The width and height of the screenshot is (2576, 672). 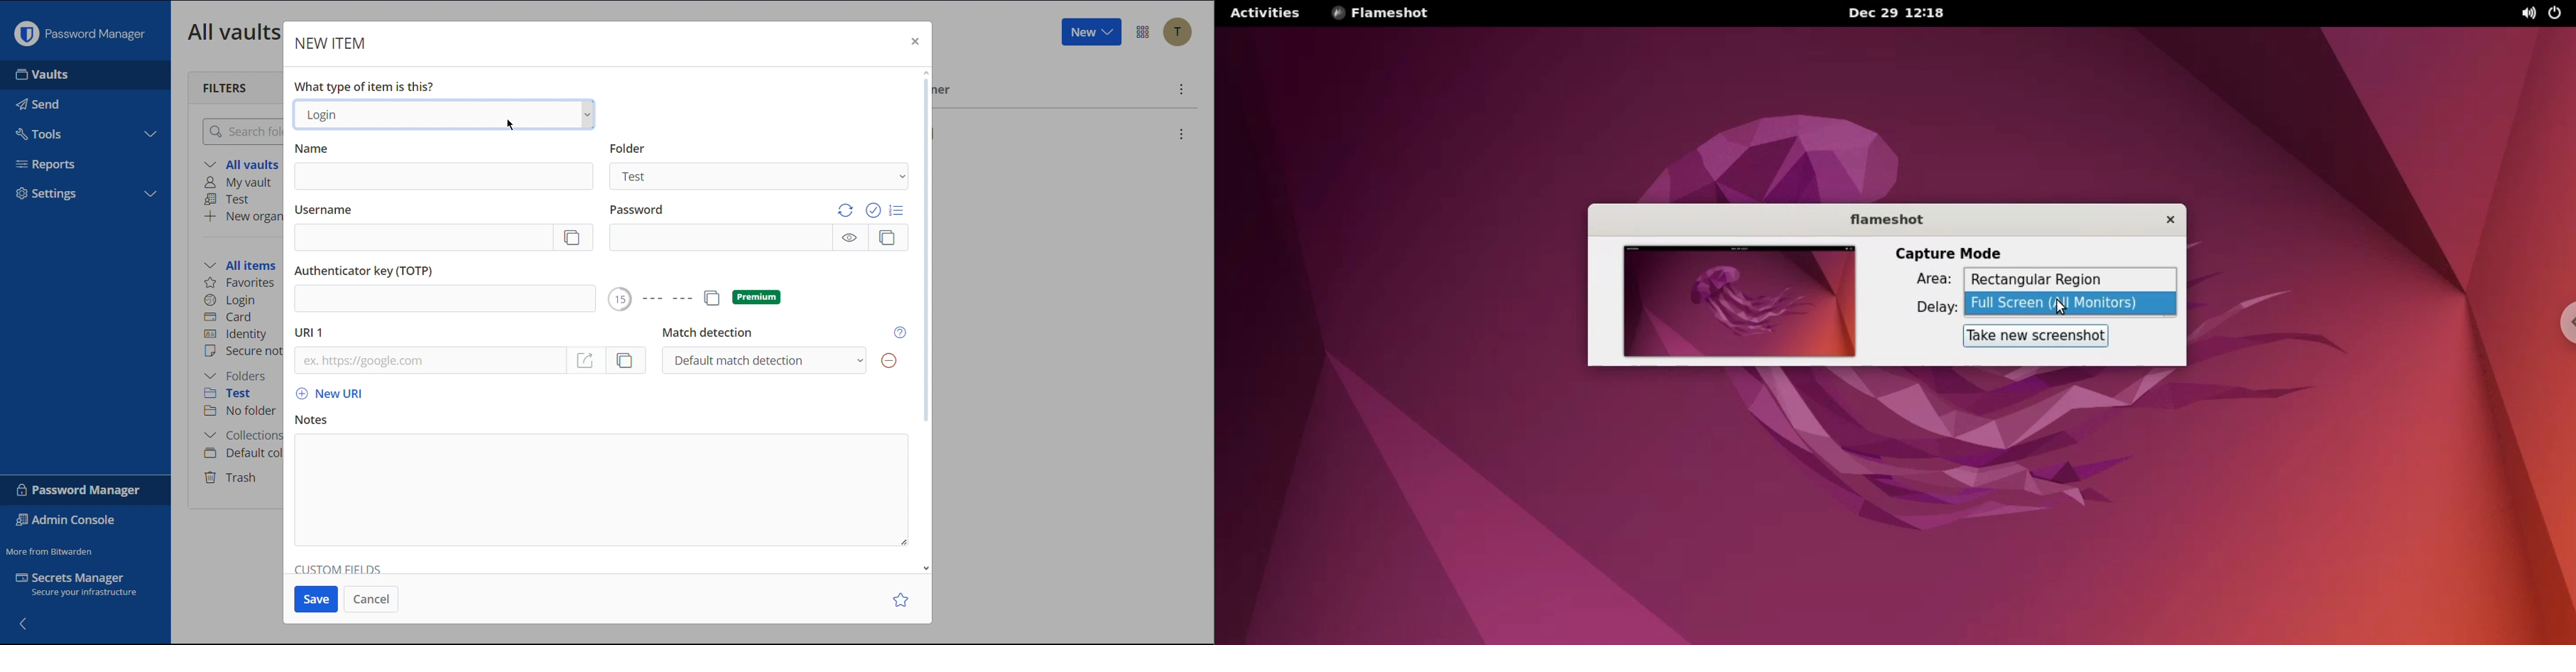 I want to click on Password, so click(x=759, y=238).